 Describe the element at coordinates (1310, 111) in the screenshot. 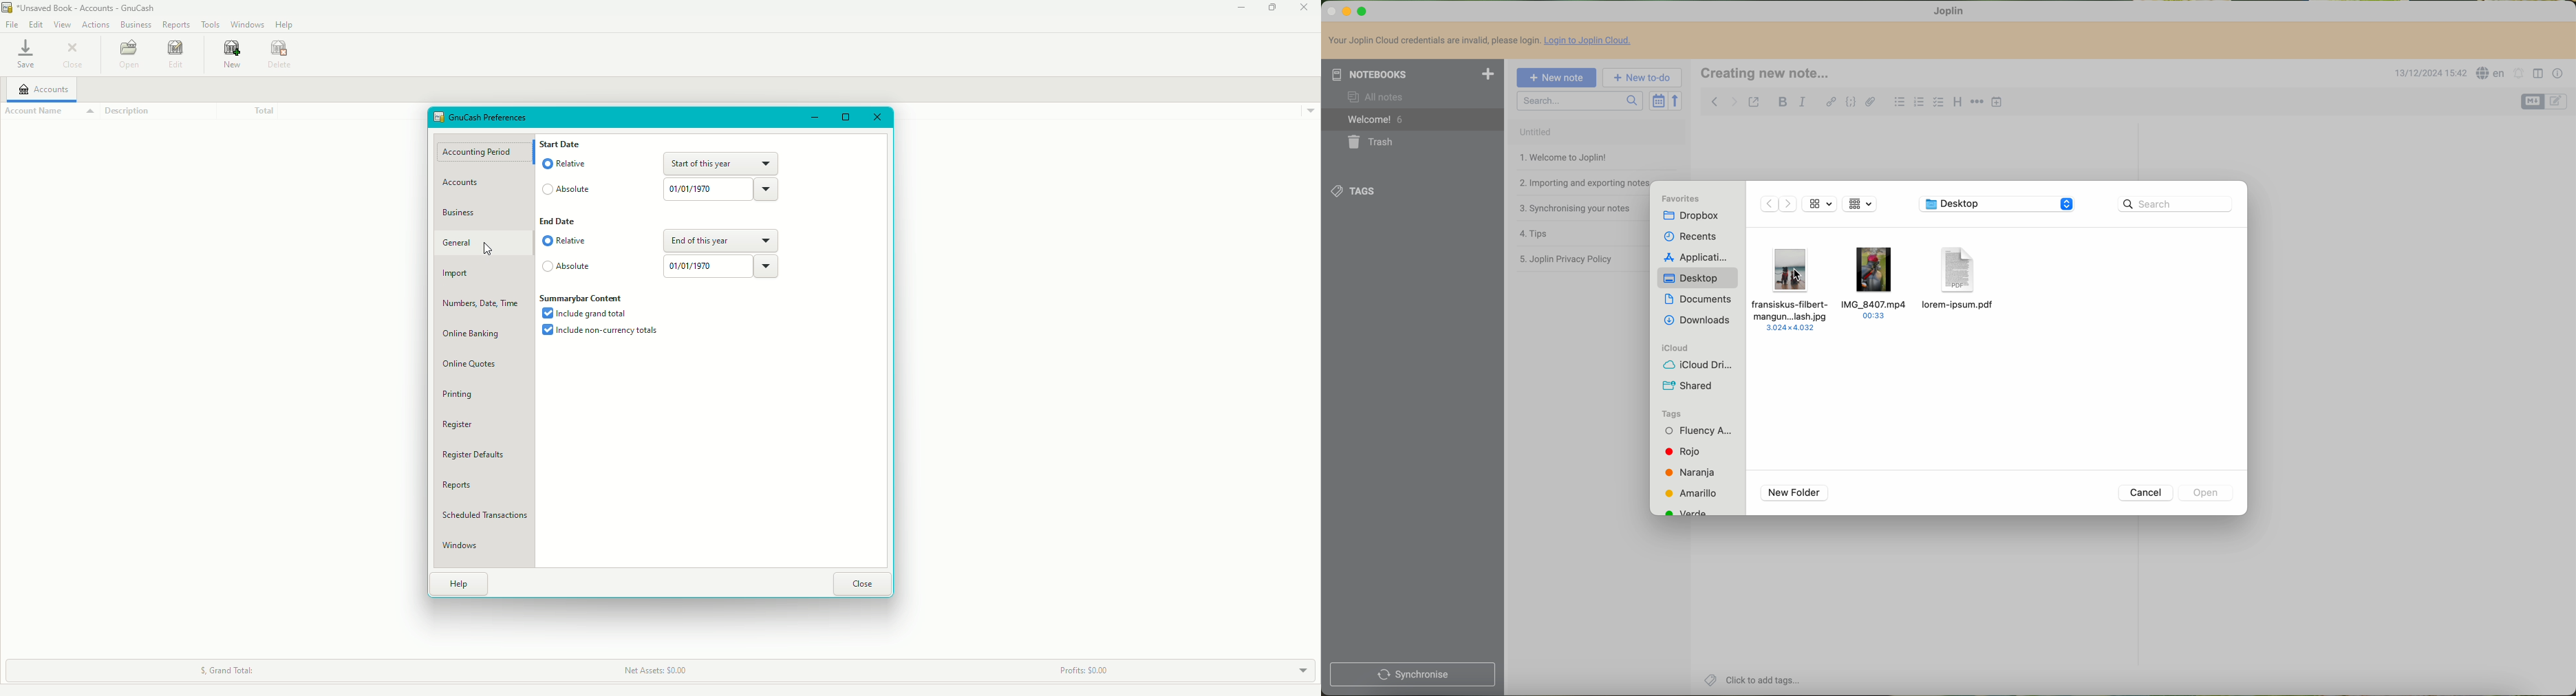

I see `Drop down` at that location.